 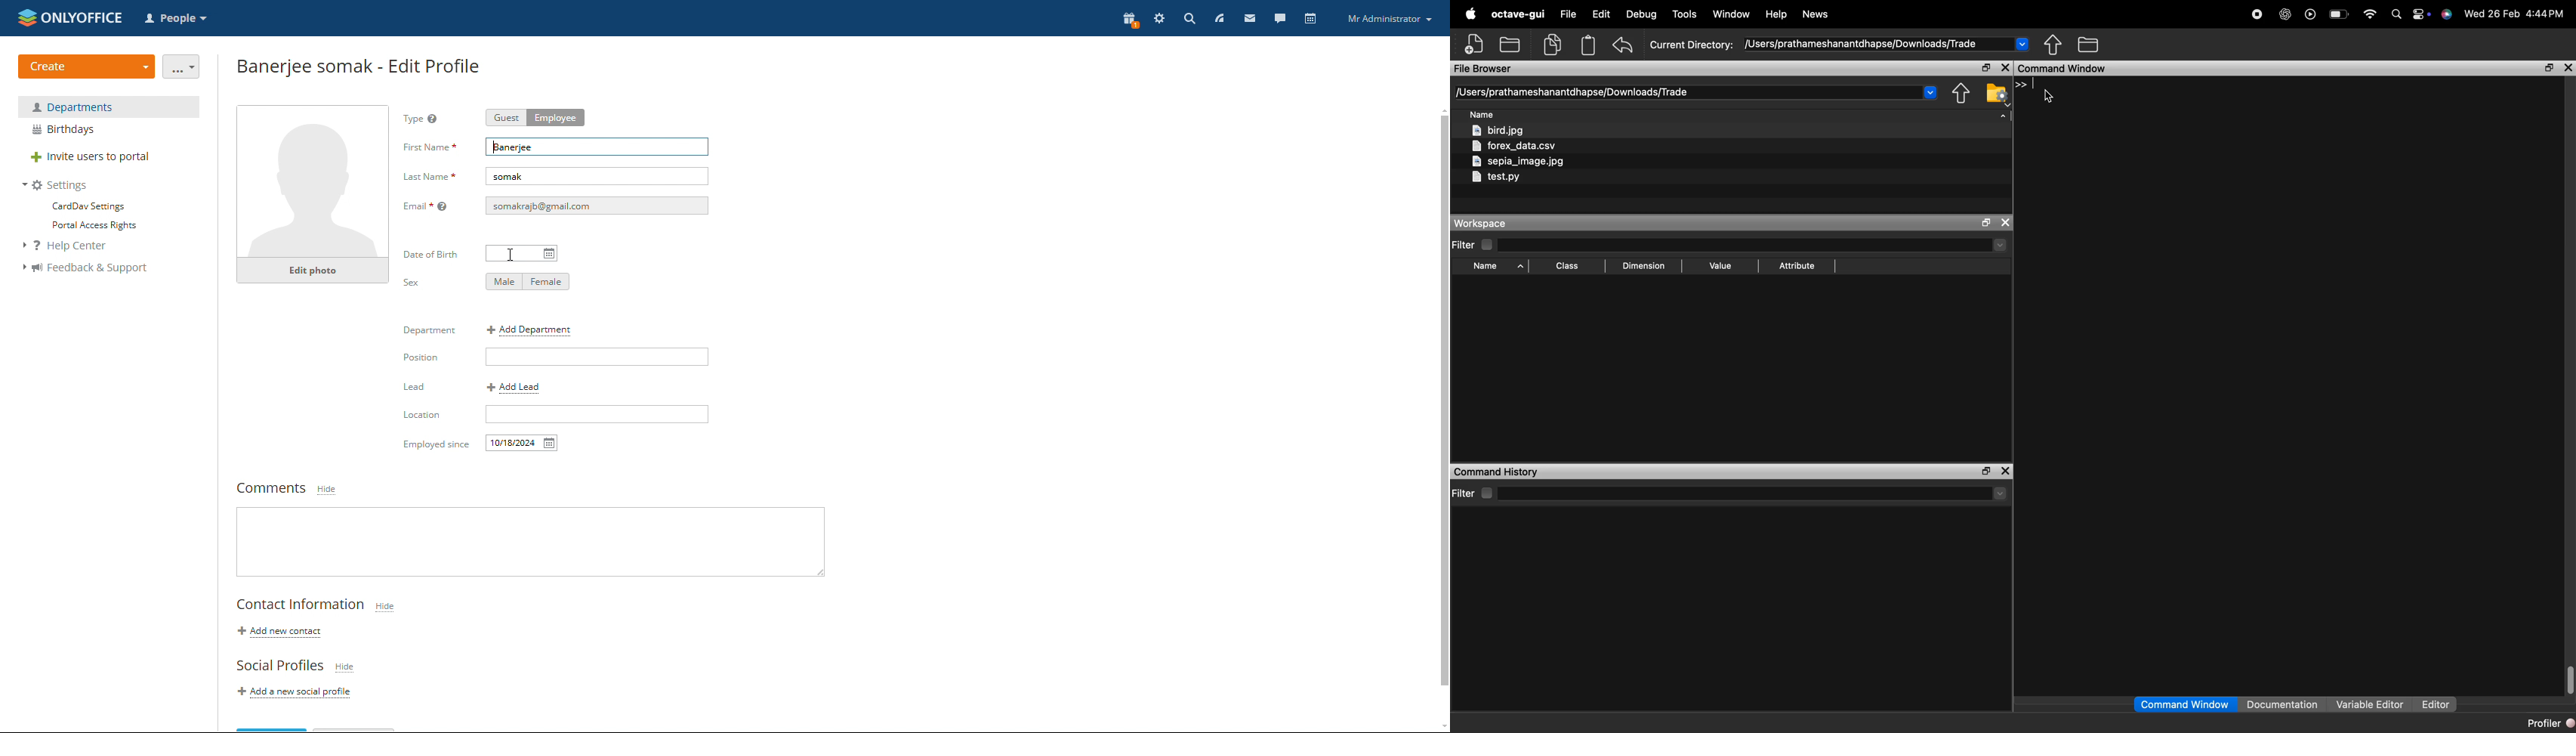 What do you see at coordinates (2005, 222) in the screenshot?
I see `close` at bounding box center [2005, 222].